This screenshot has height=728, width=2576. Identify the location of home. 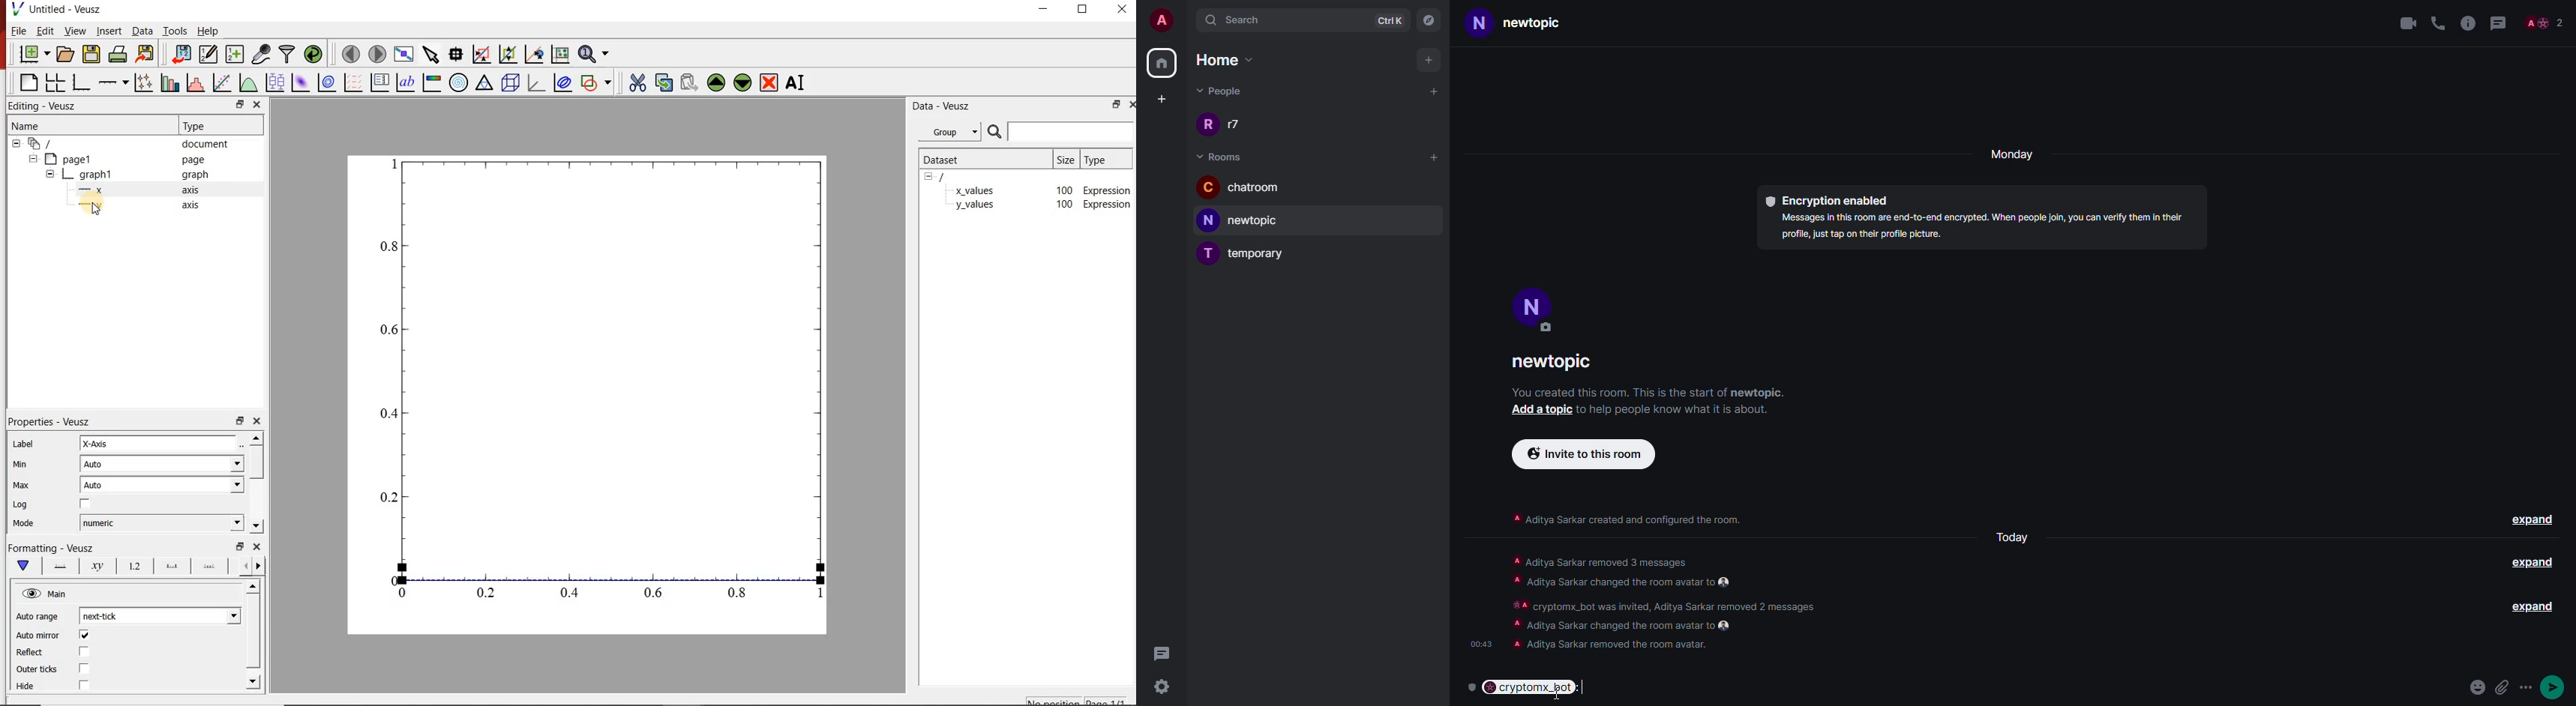
(1161, 64).